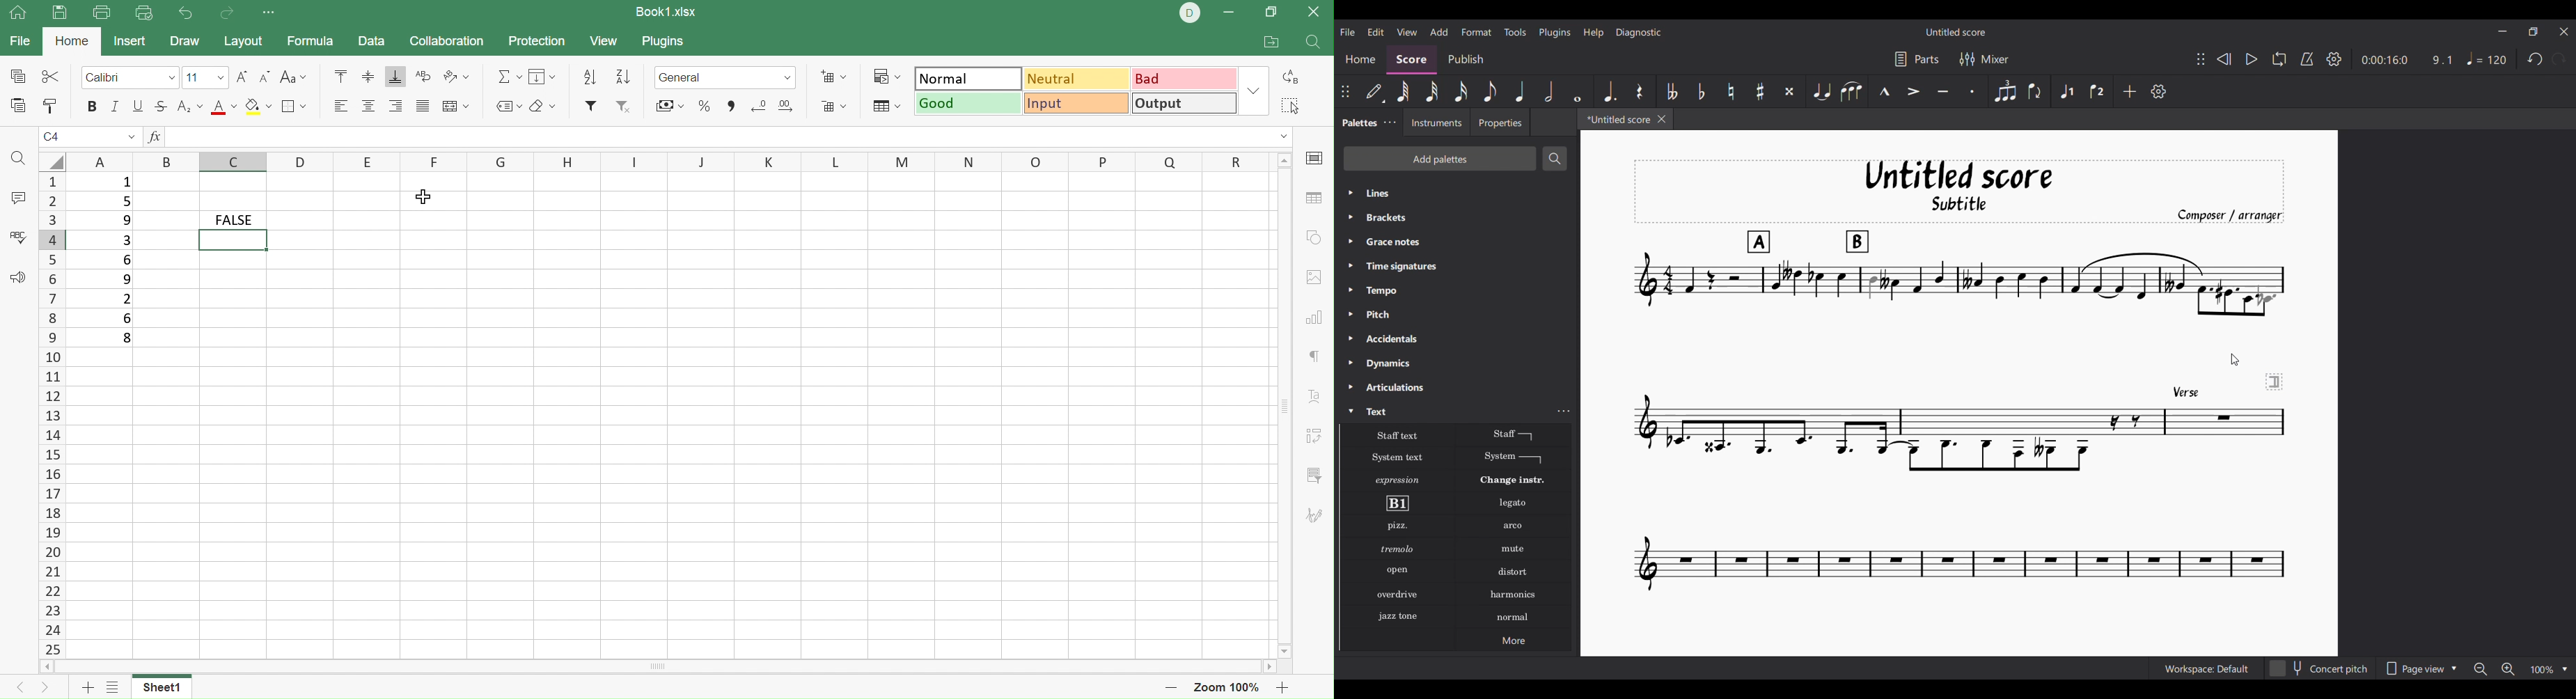 The height and width of the screenshot is (700, 2576). What do you see at coordinates (1313, 197) in the screenshot?
I see `Table settings` at bounding box center [1313, 197].